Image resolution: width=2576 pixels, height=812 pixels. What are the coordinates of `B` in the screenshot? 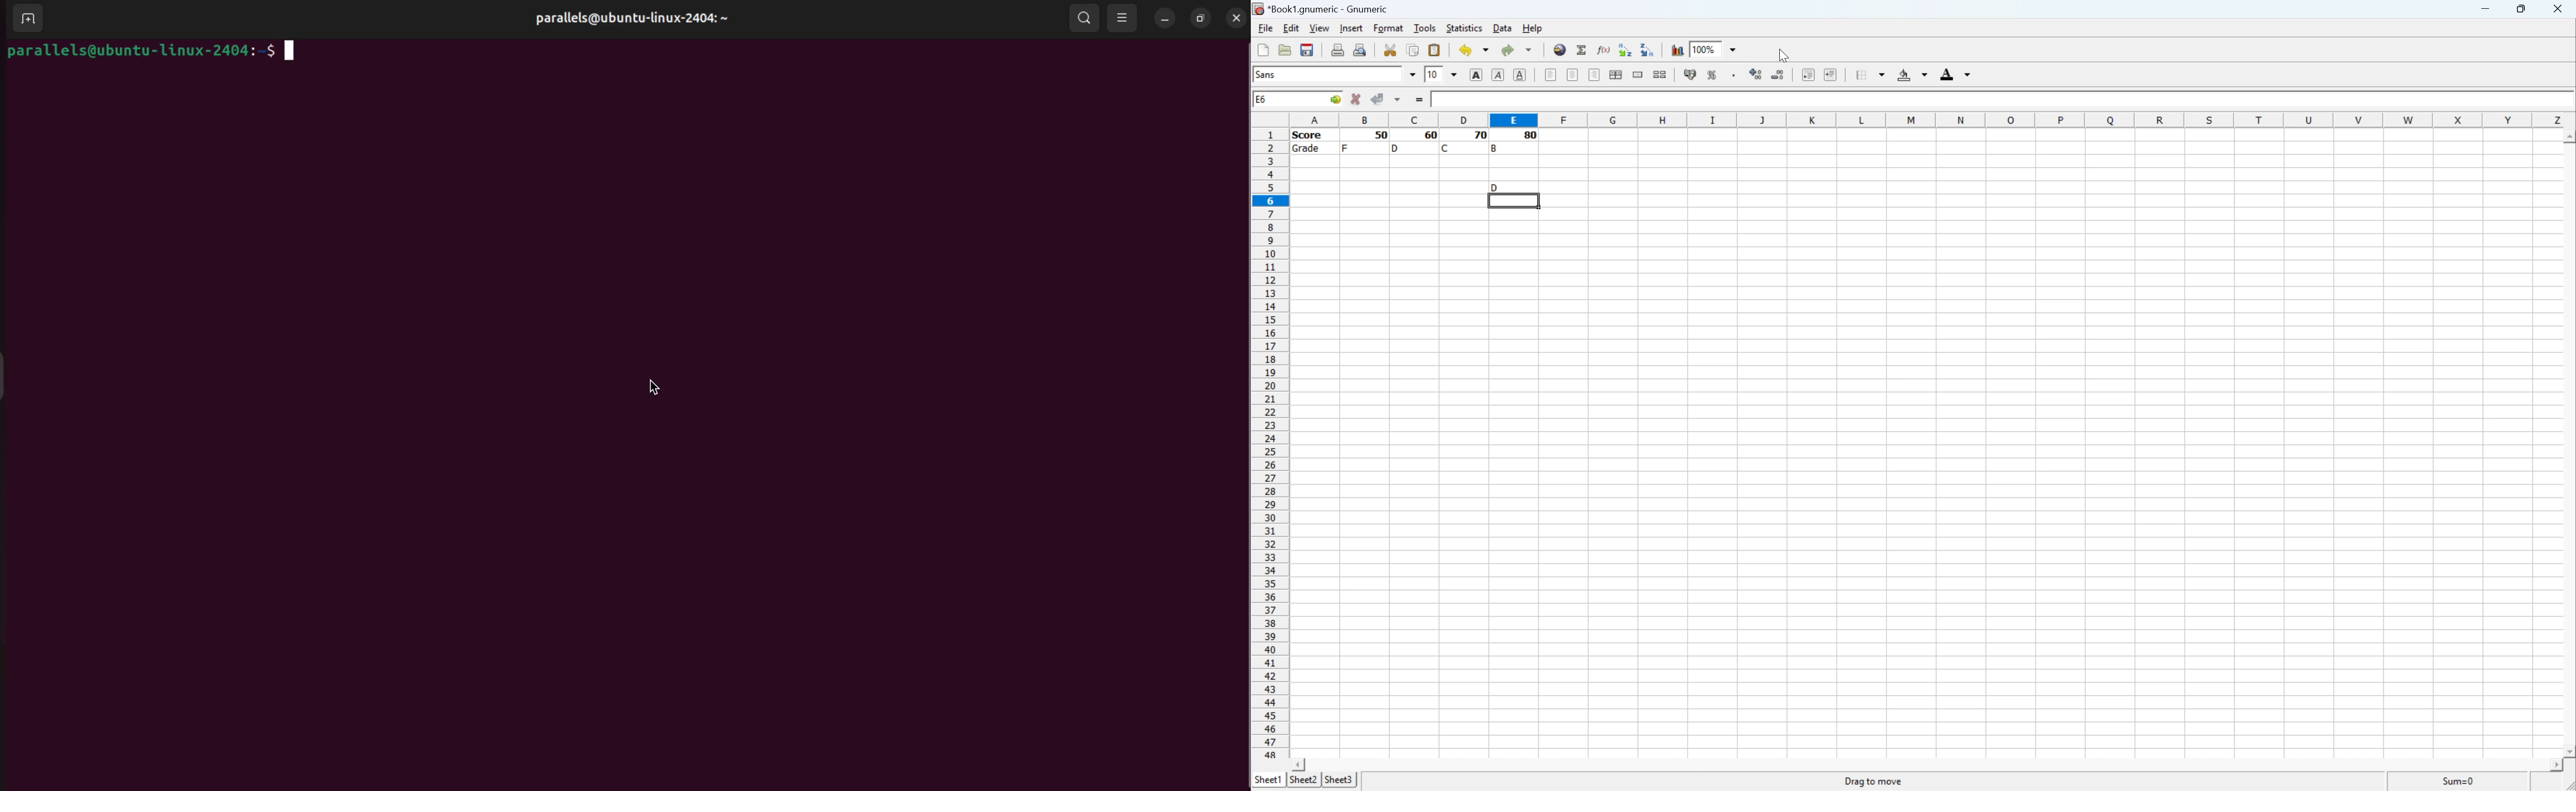 It's located at (1496, 147).